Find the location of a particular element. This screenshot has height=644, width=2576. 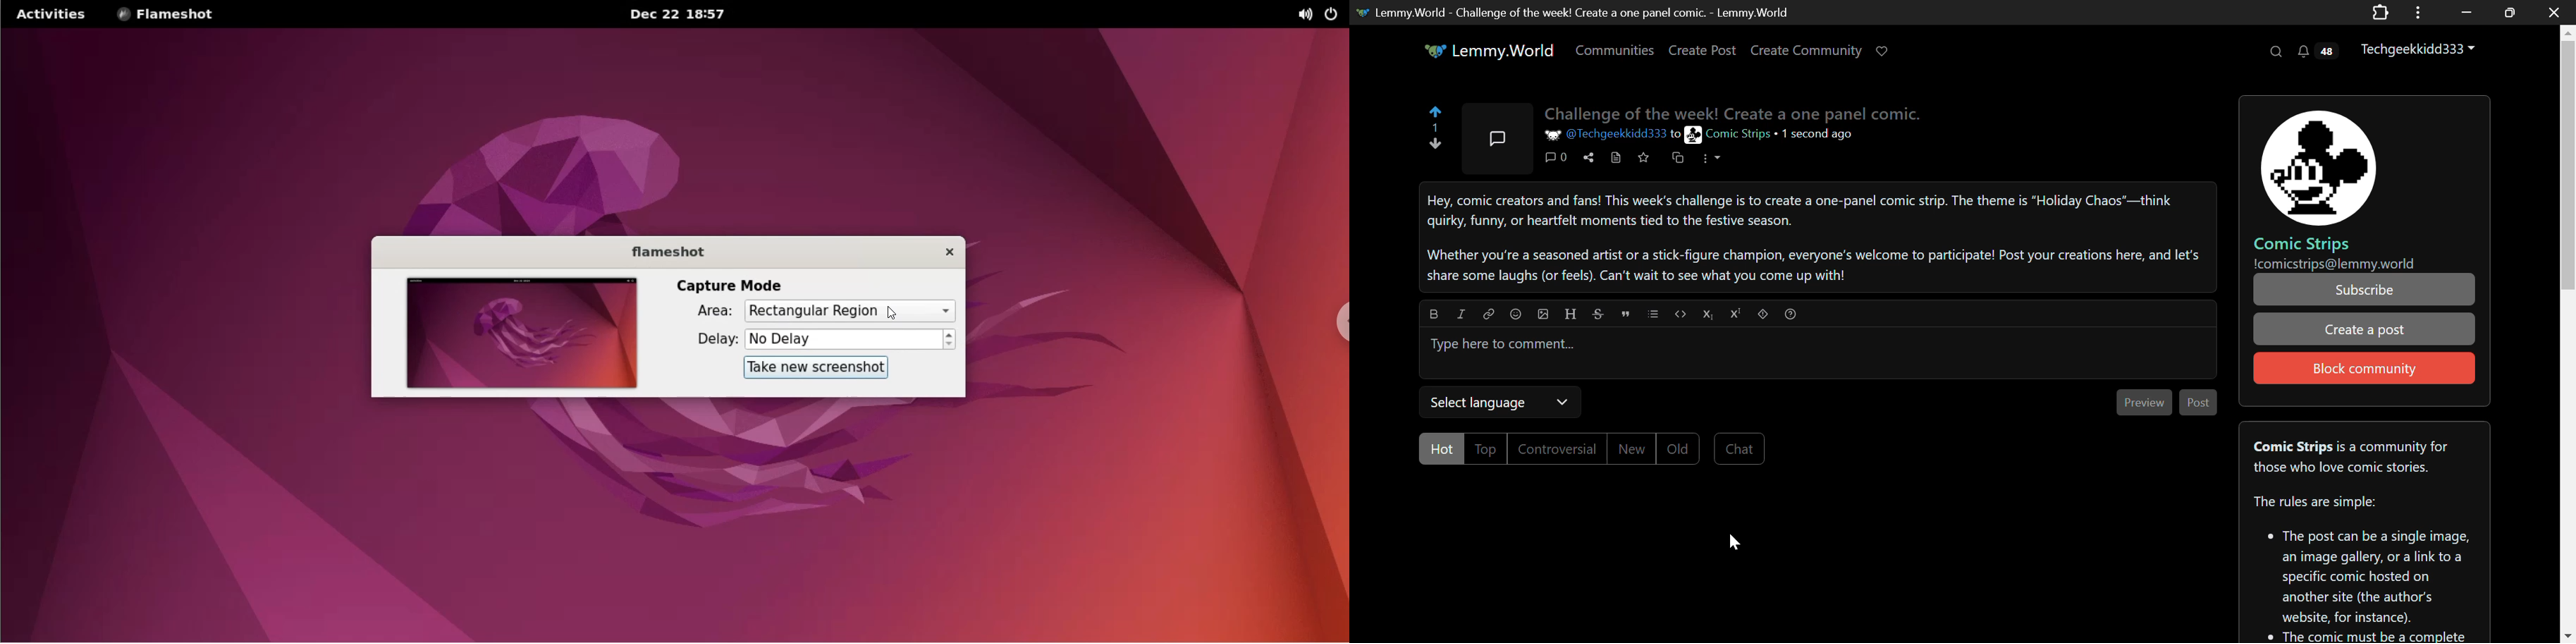

flameshot is located at coordinates (659, 251).